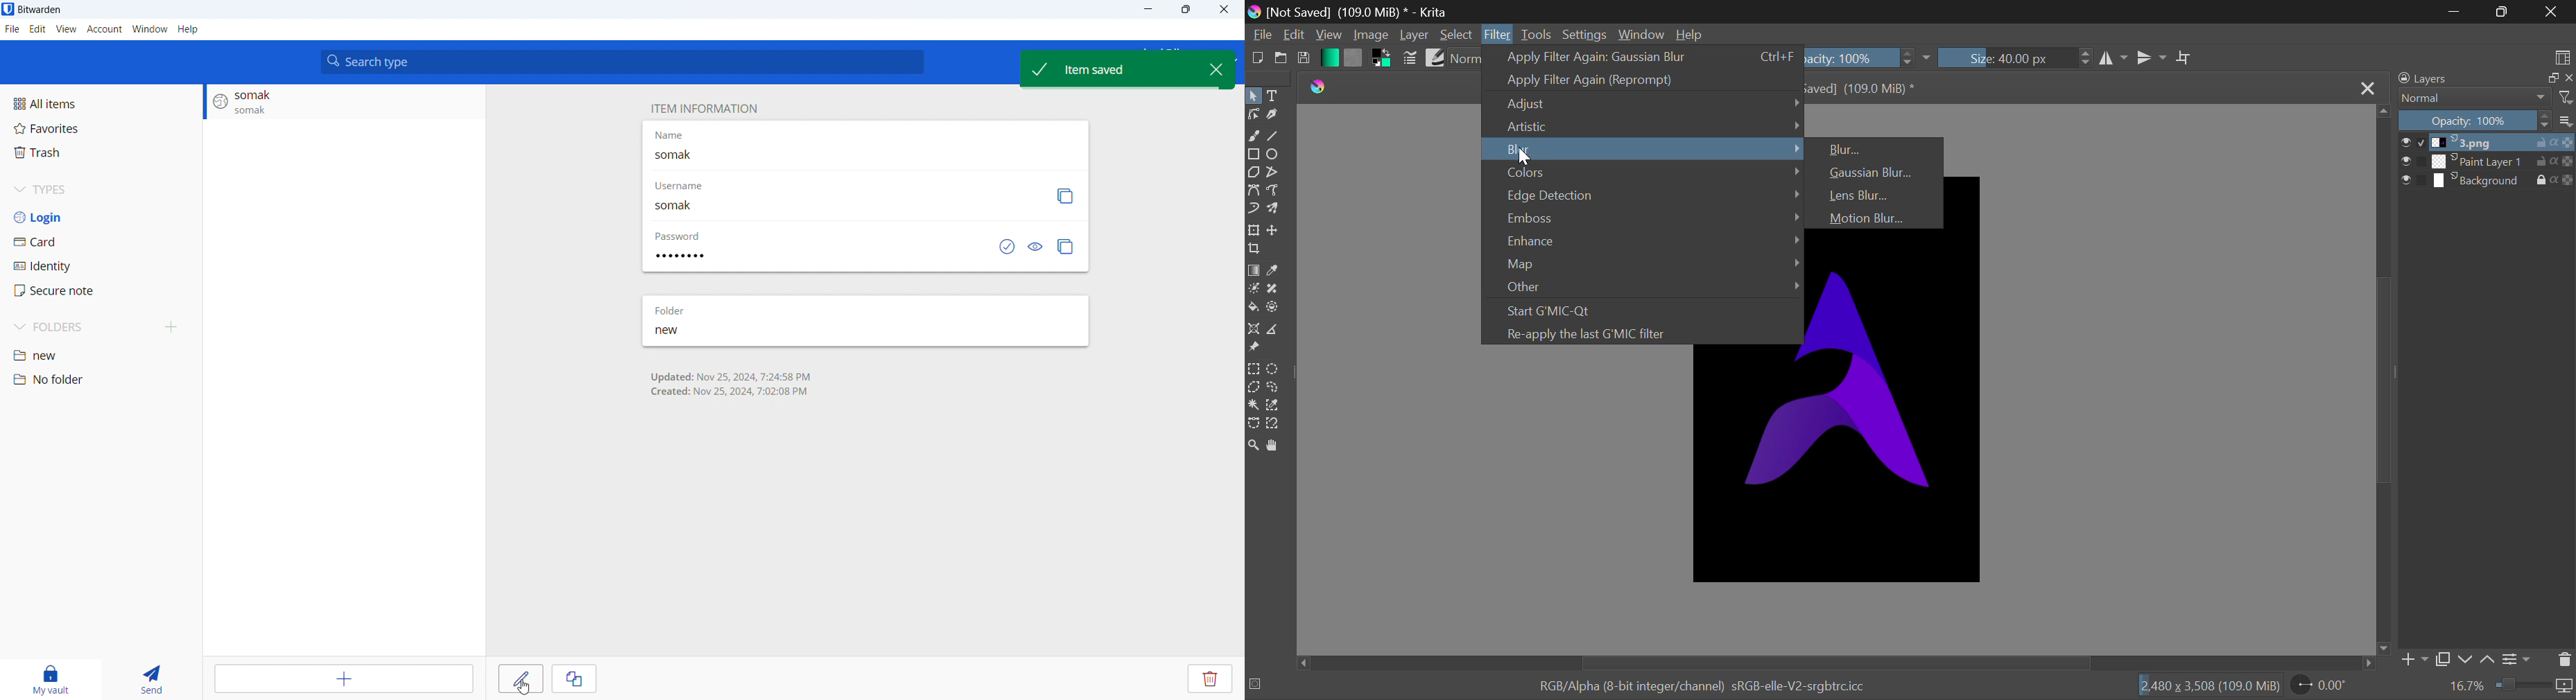 The width and height of the screenshot is (2576, 700). Describe the element at coordinates (1253, 369) in the screenshot. I see `Rectangular Selection` at that location.